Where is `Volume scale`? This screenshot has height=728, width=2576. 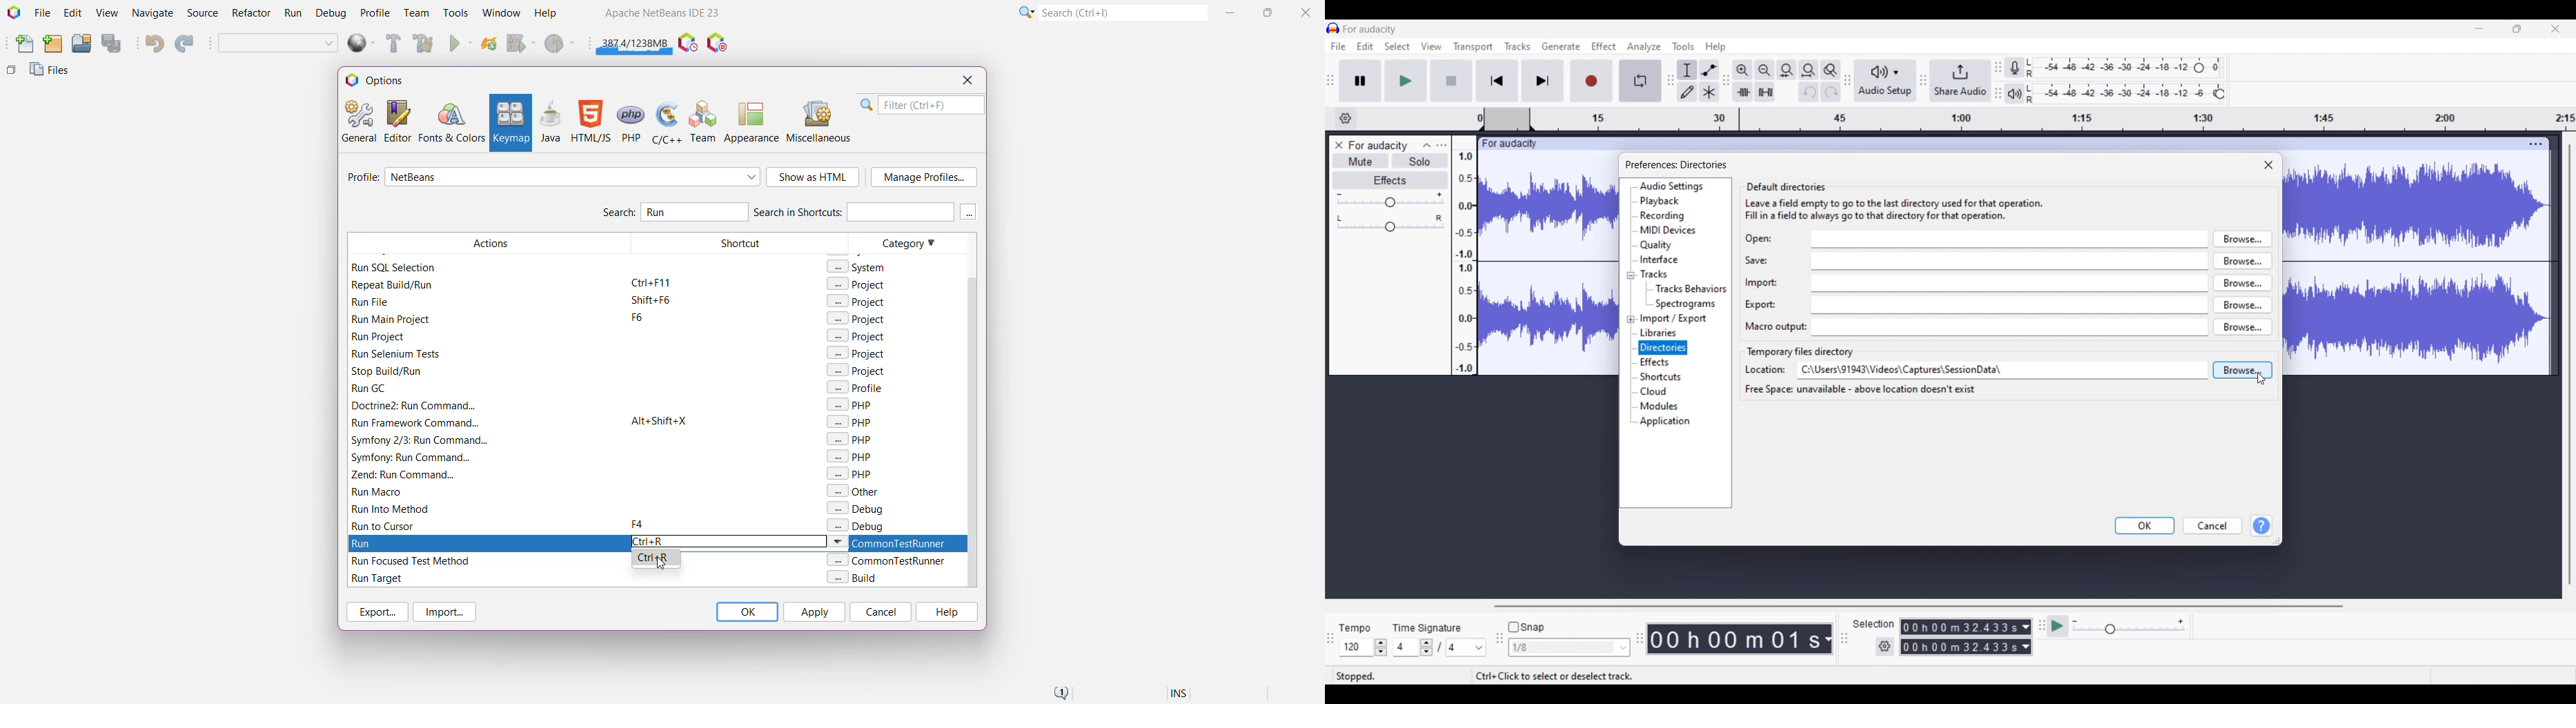 Volume scale is located at coordinates (1390, 199).